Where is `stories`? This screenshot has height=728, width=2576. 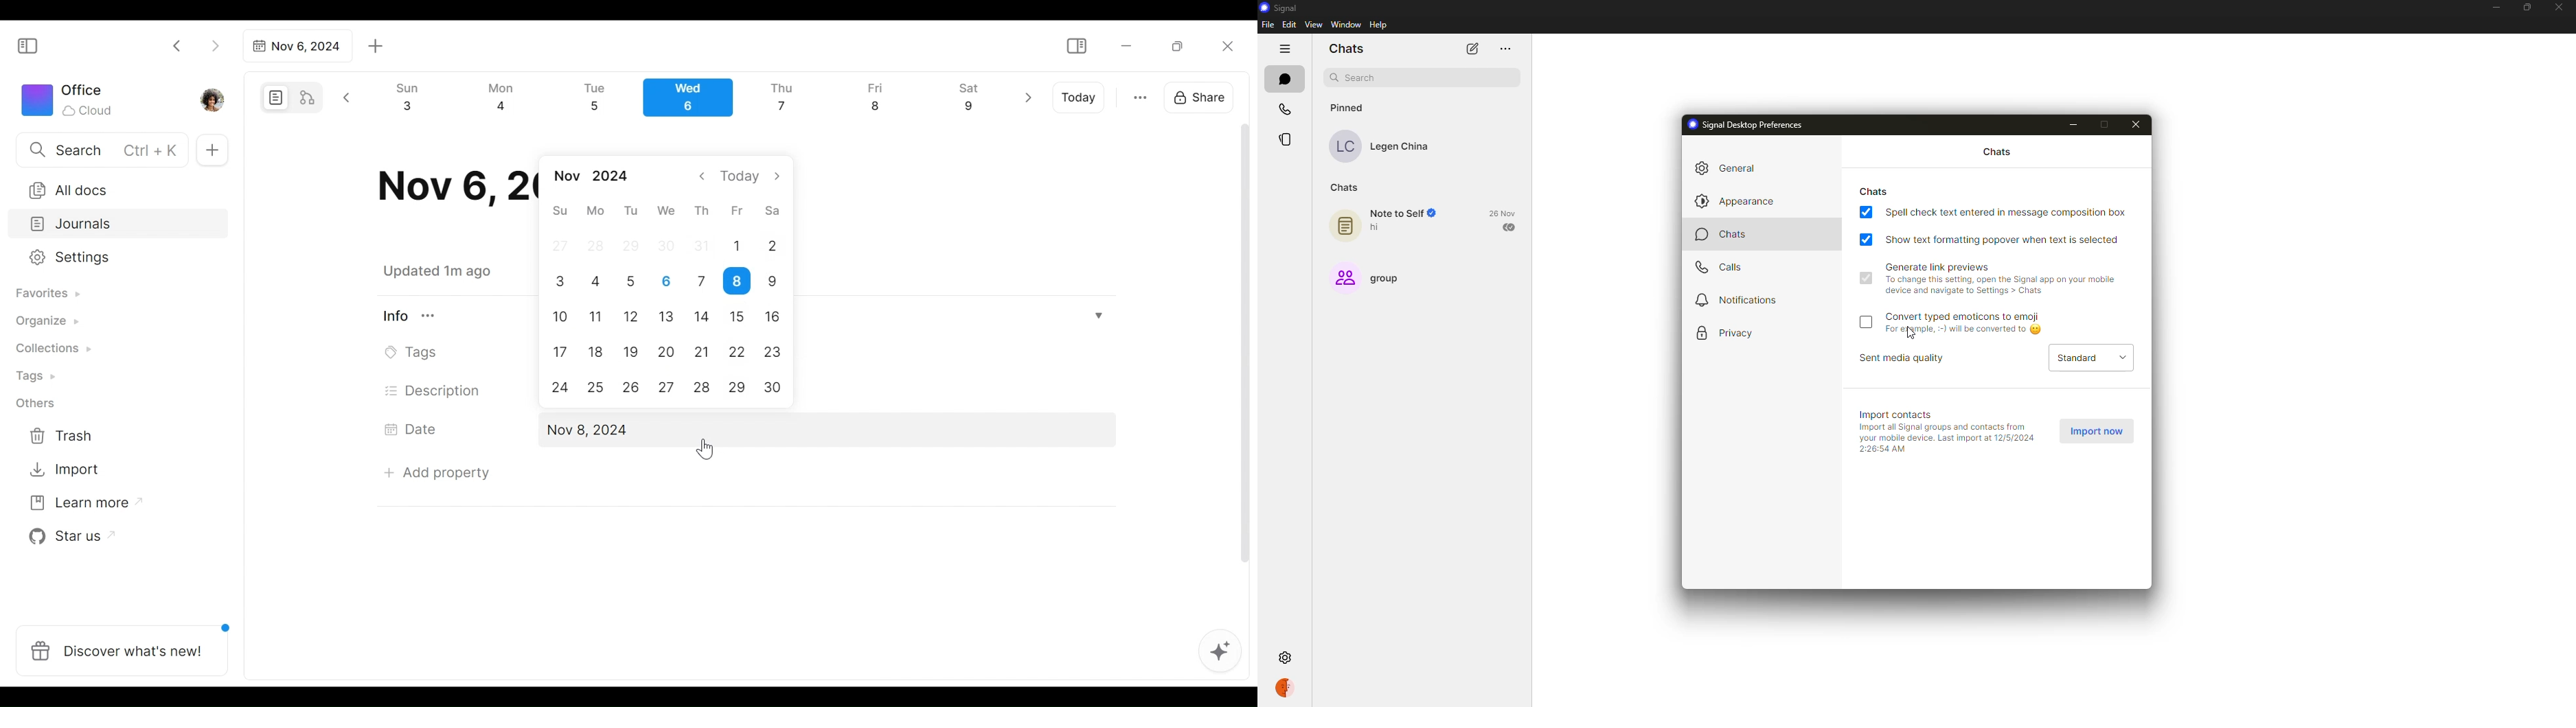 stories is located at coordinates (1284, 140).